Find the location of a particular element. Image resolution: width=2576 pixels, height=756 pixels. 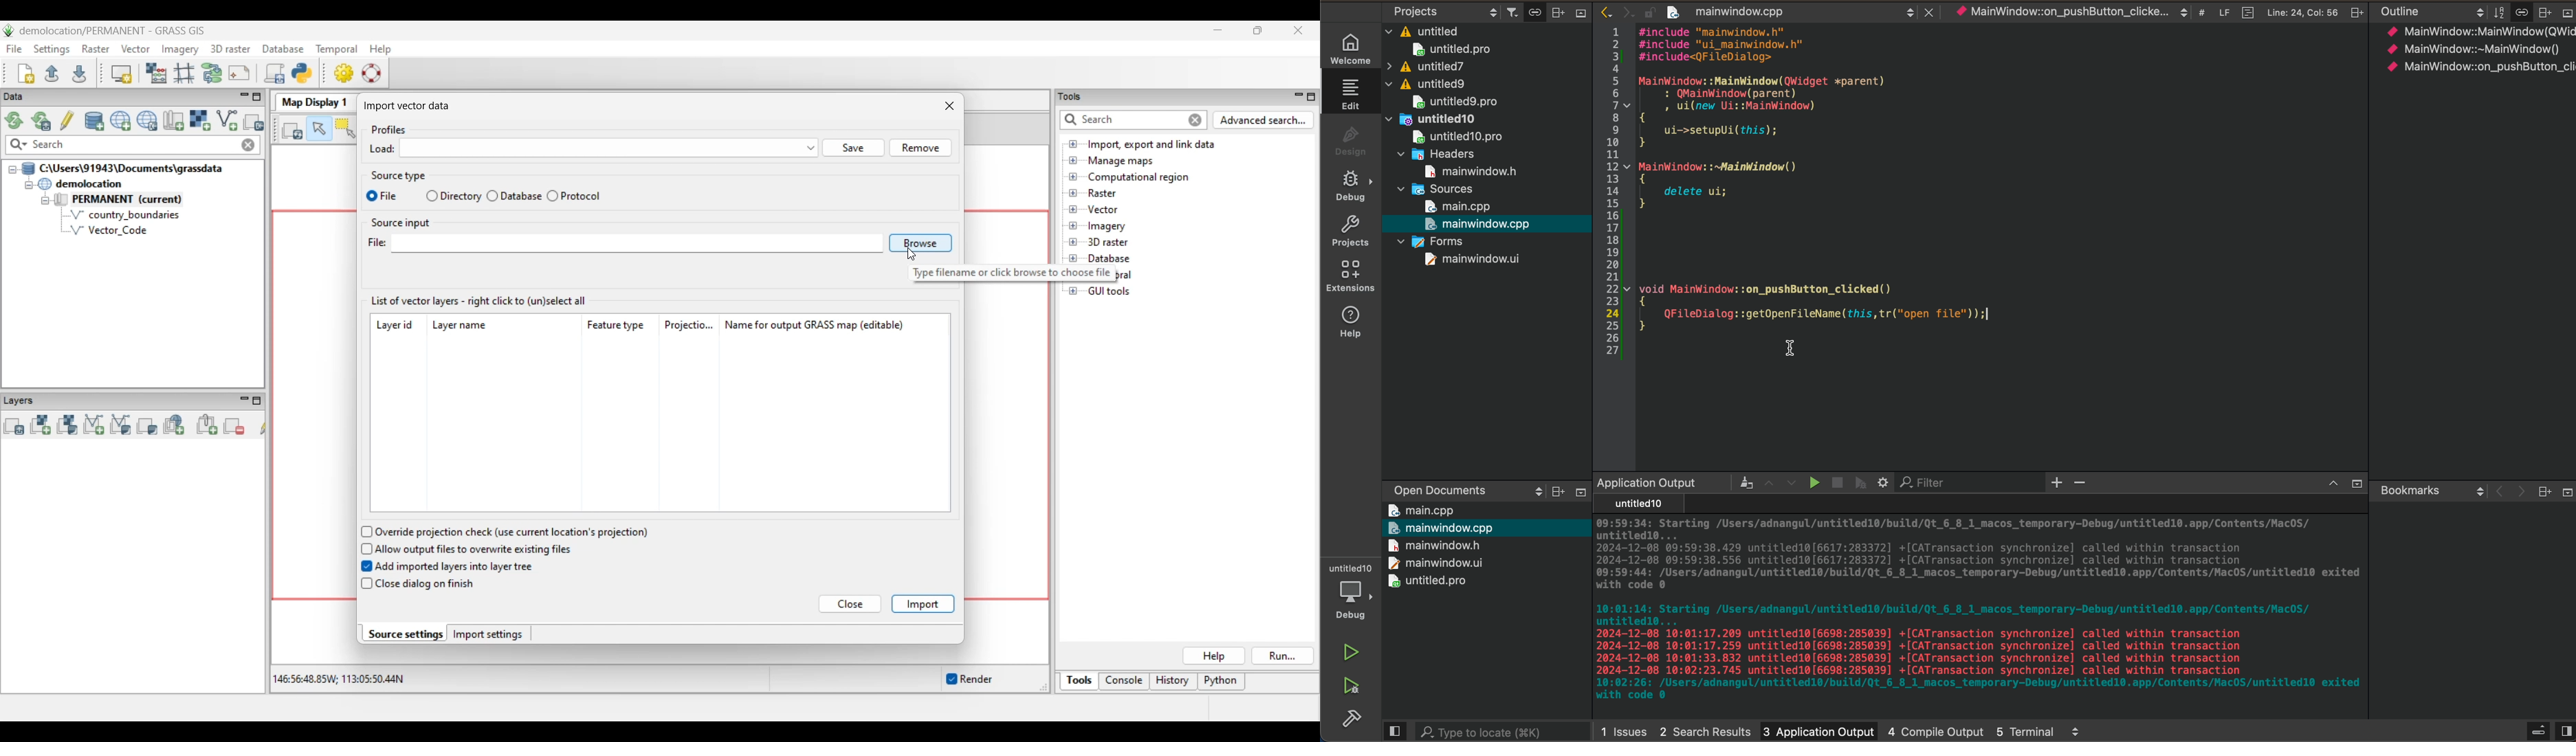

mainwindow.ui is located at coordinates (1473, 259).